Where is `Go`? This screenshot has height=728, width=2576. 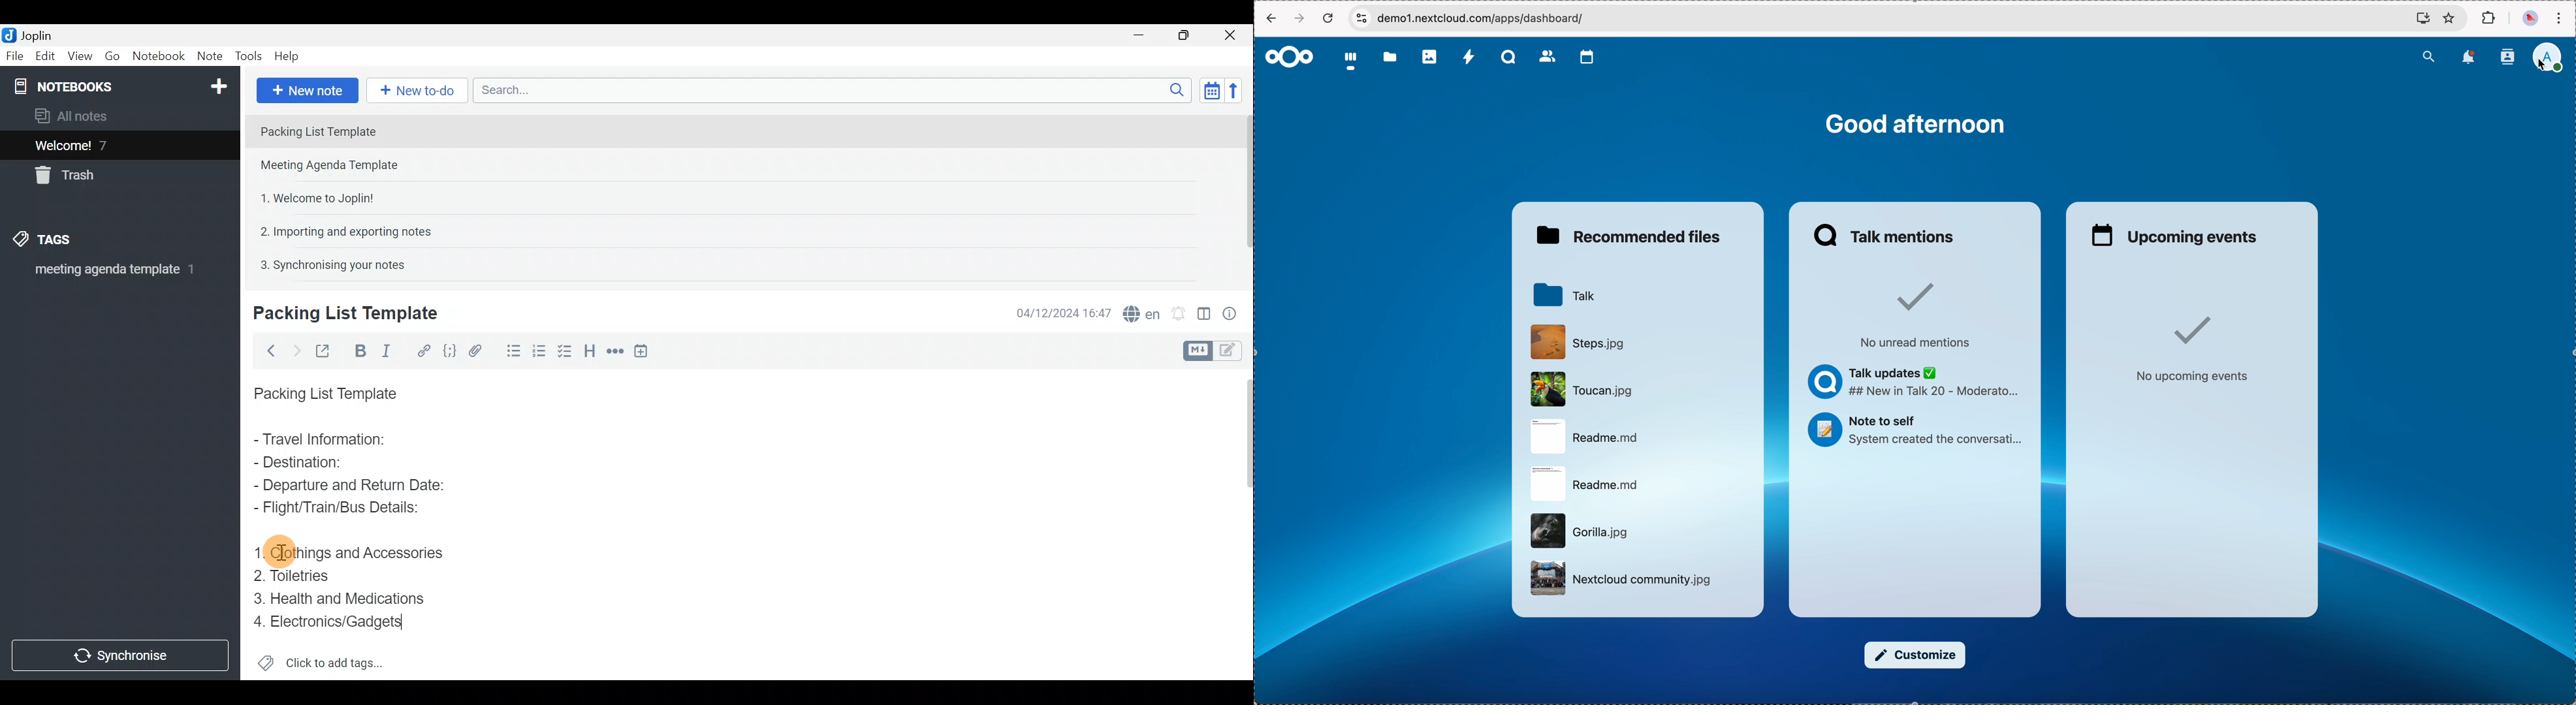 Go is located at coordinates (113, 56).